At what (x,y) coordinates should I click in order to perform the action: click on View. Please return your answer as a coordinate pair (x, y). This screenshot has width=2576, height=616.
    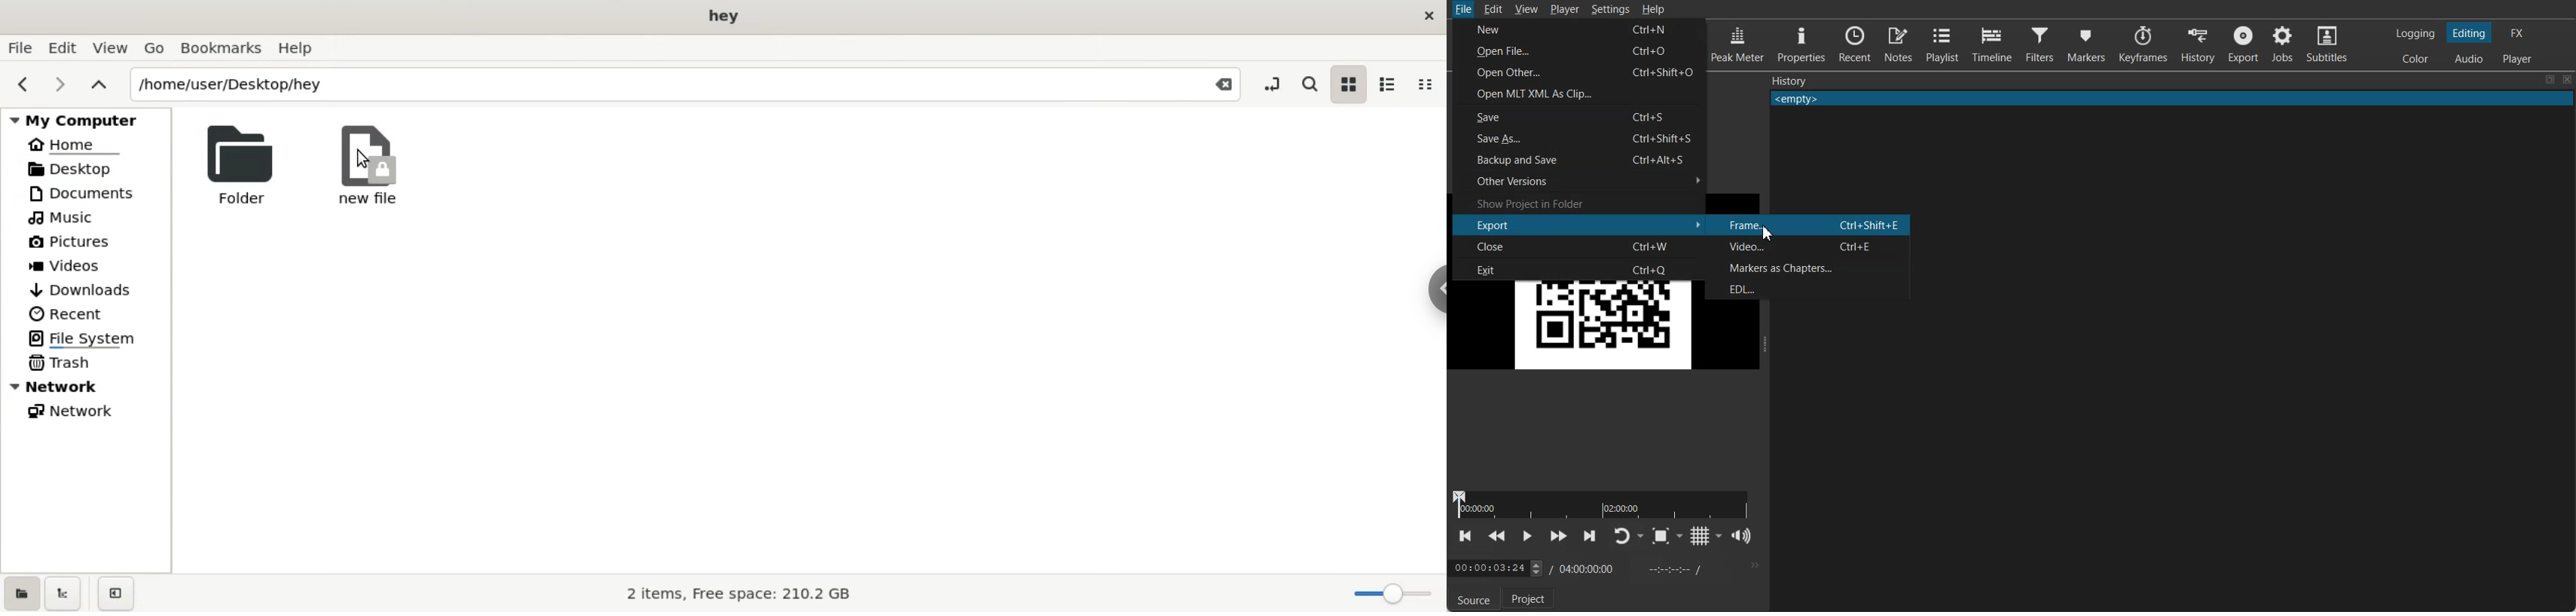
    Looking at the image, I should click on (1527, 9).